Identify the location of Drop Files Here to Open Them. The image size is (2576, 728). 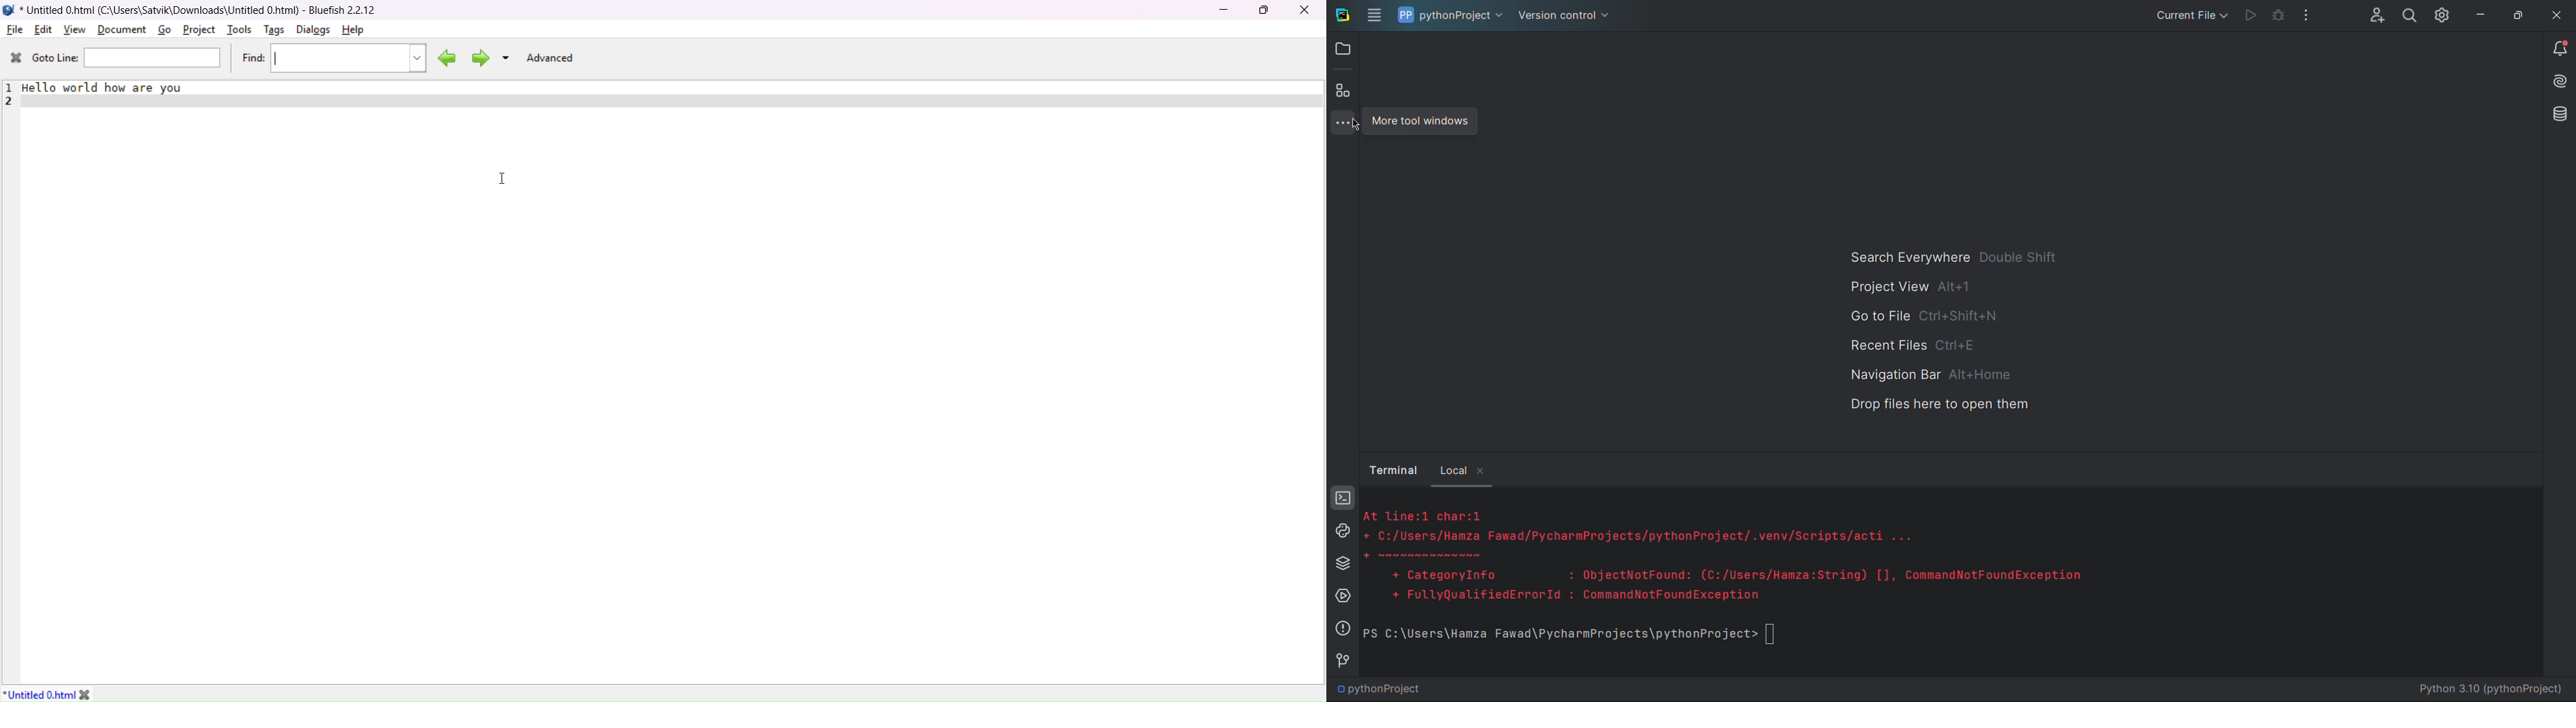
(1934, 408).